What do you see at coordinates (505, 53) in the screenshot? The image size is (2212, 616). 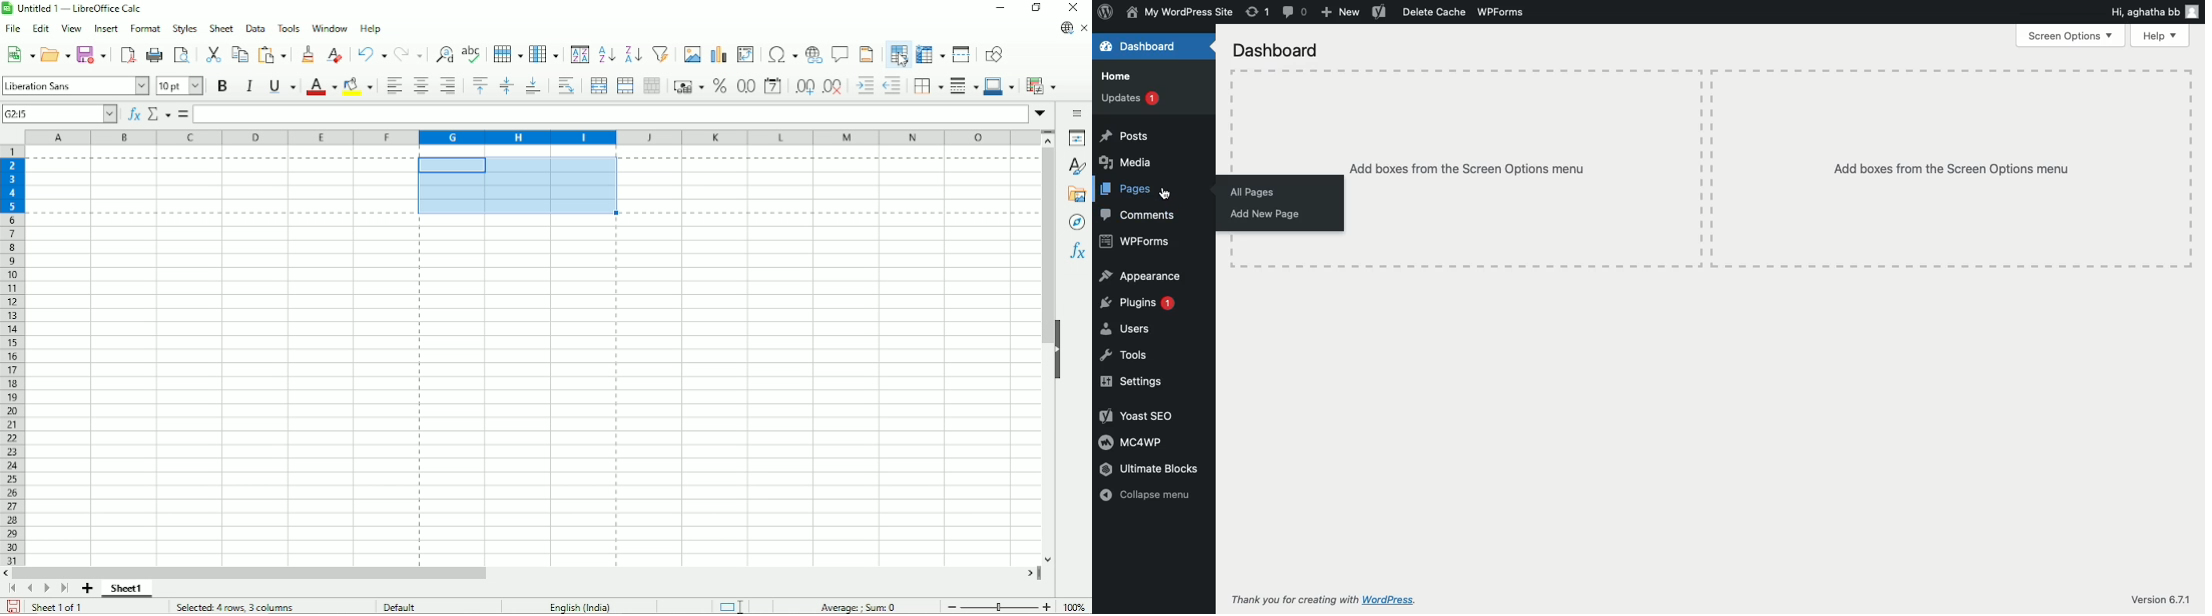 I see `Row` at bounding box center [505, 53].